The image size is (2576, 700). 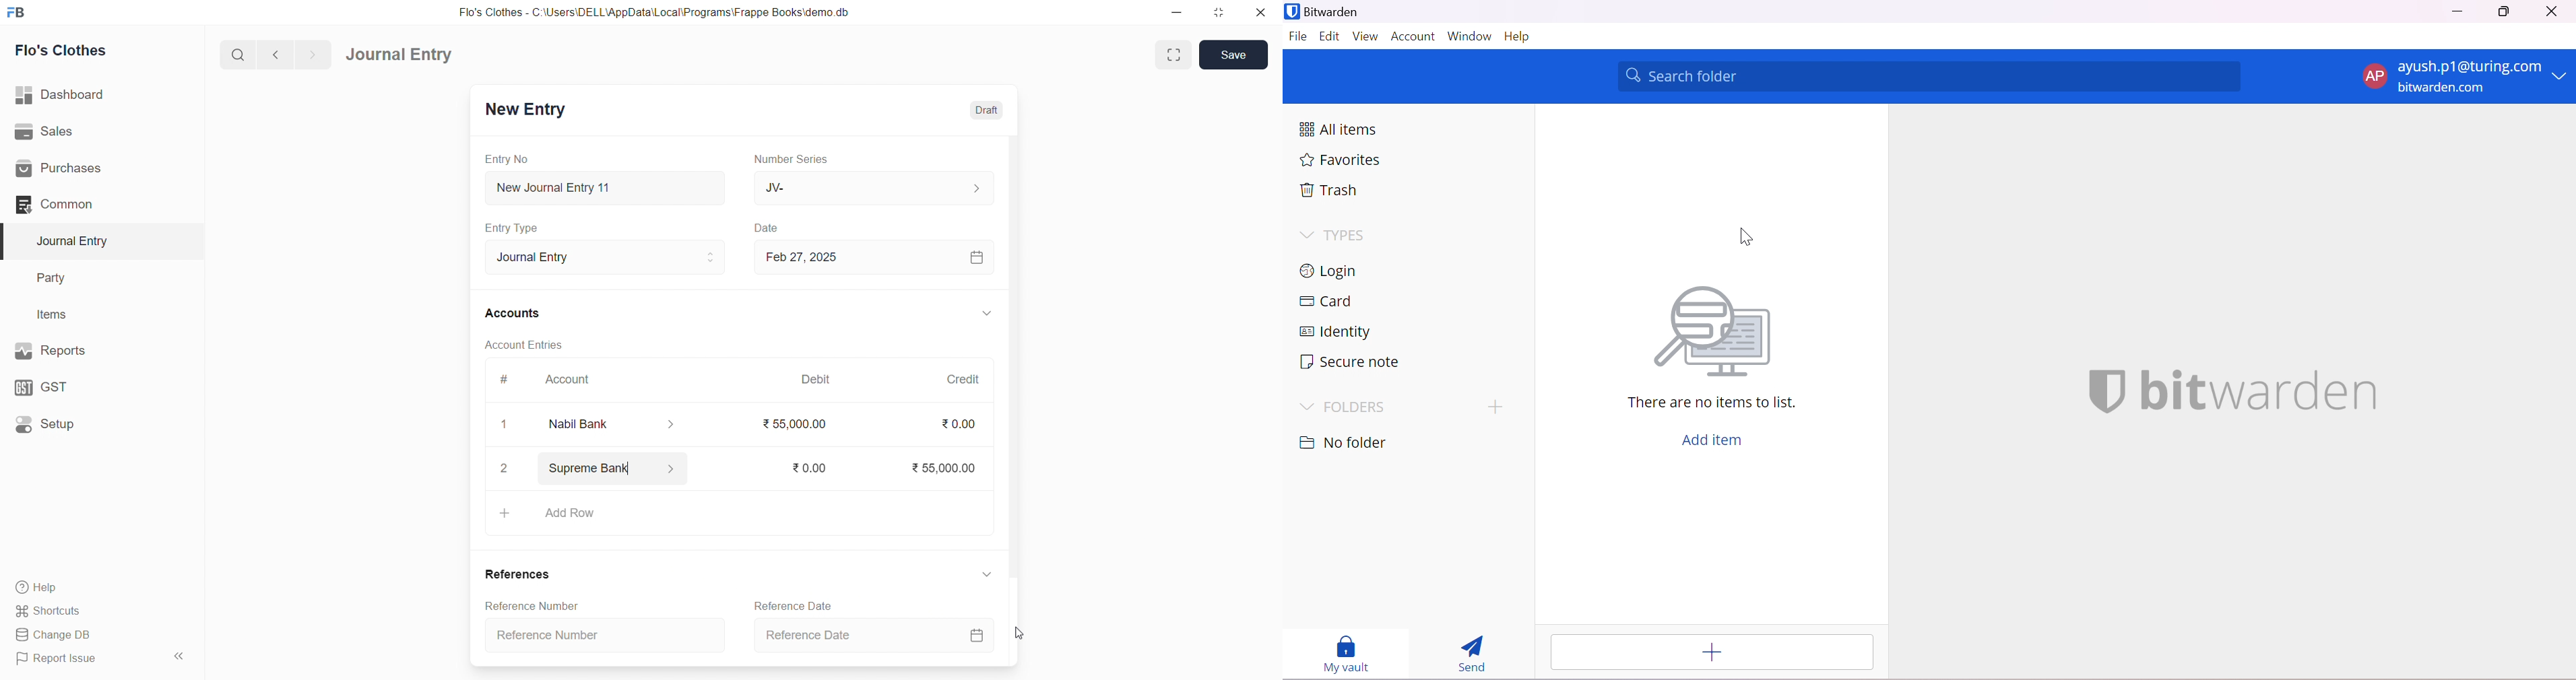 I want to click on Entry No, so click(x=507, y=160).